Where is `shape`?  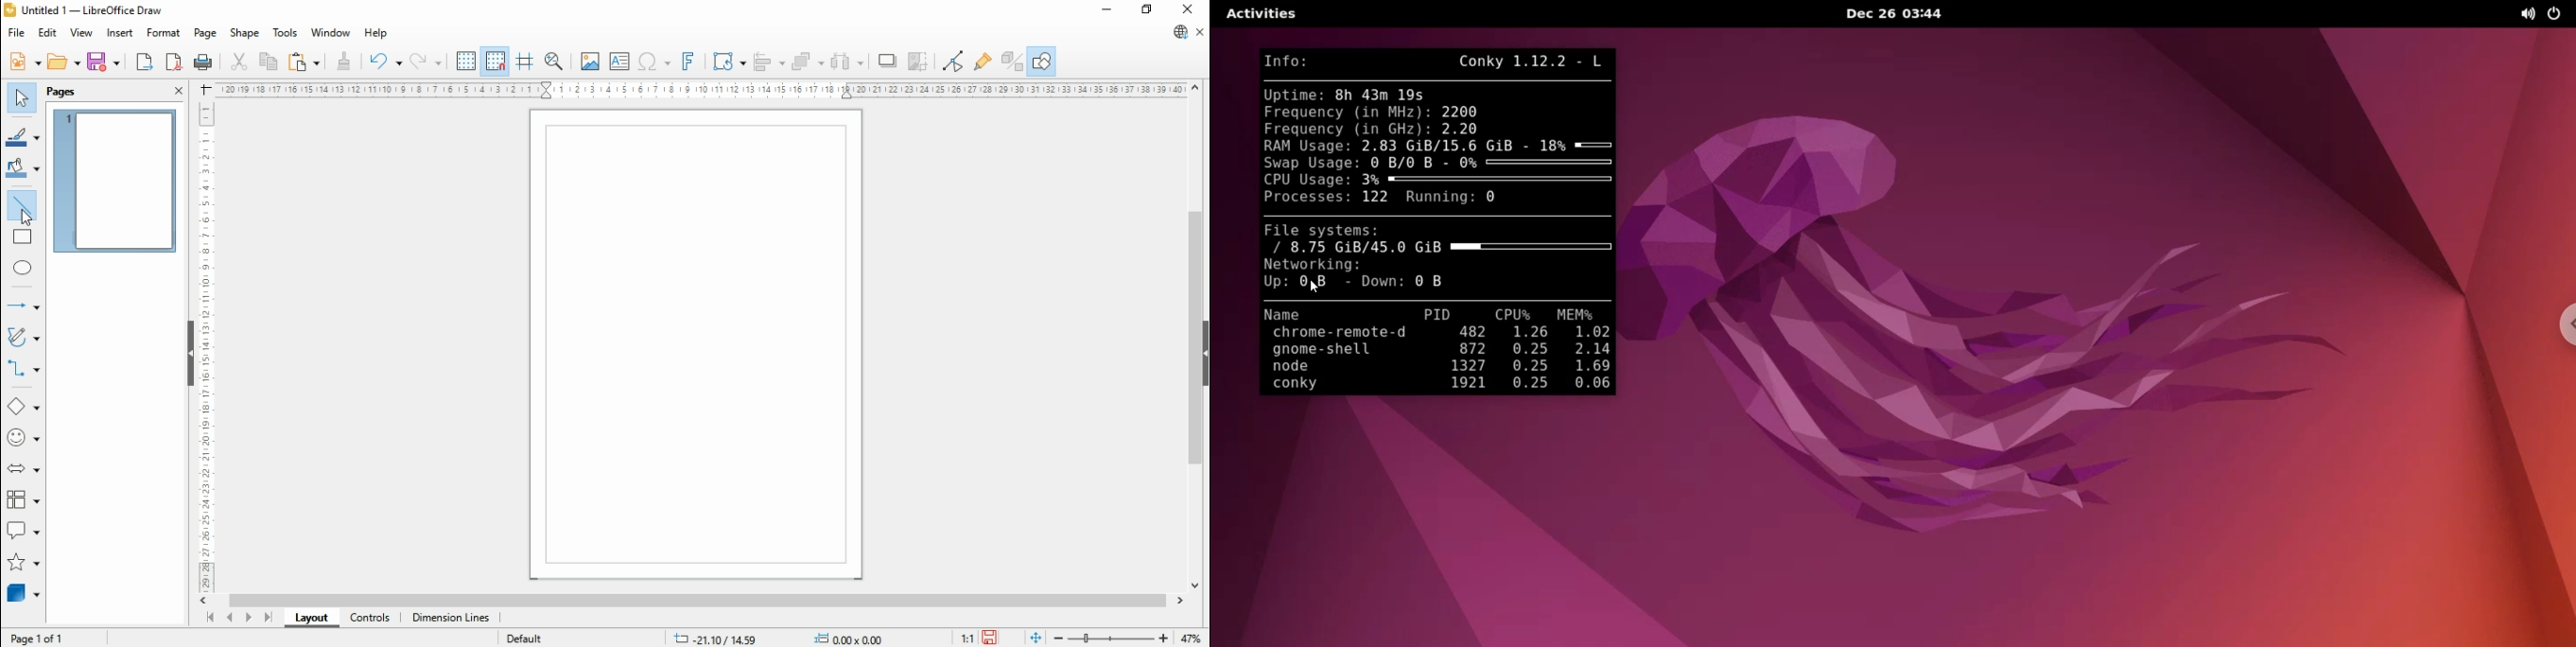
shape is located at coordinates (245, 33).